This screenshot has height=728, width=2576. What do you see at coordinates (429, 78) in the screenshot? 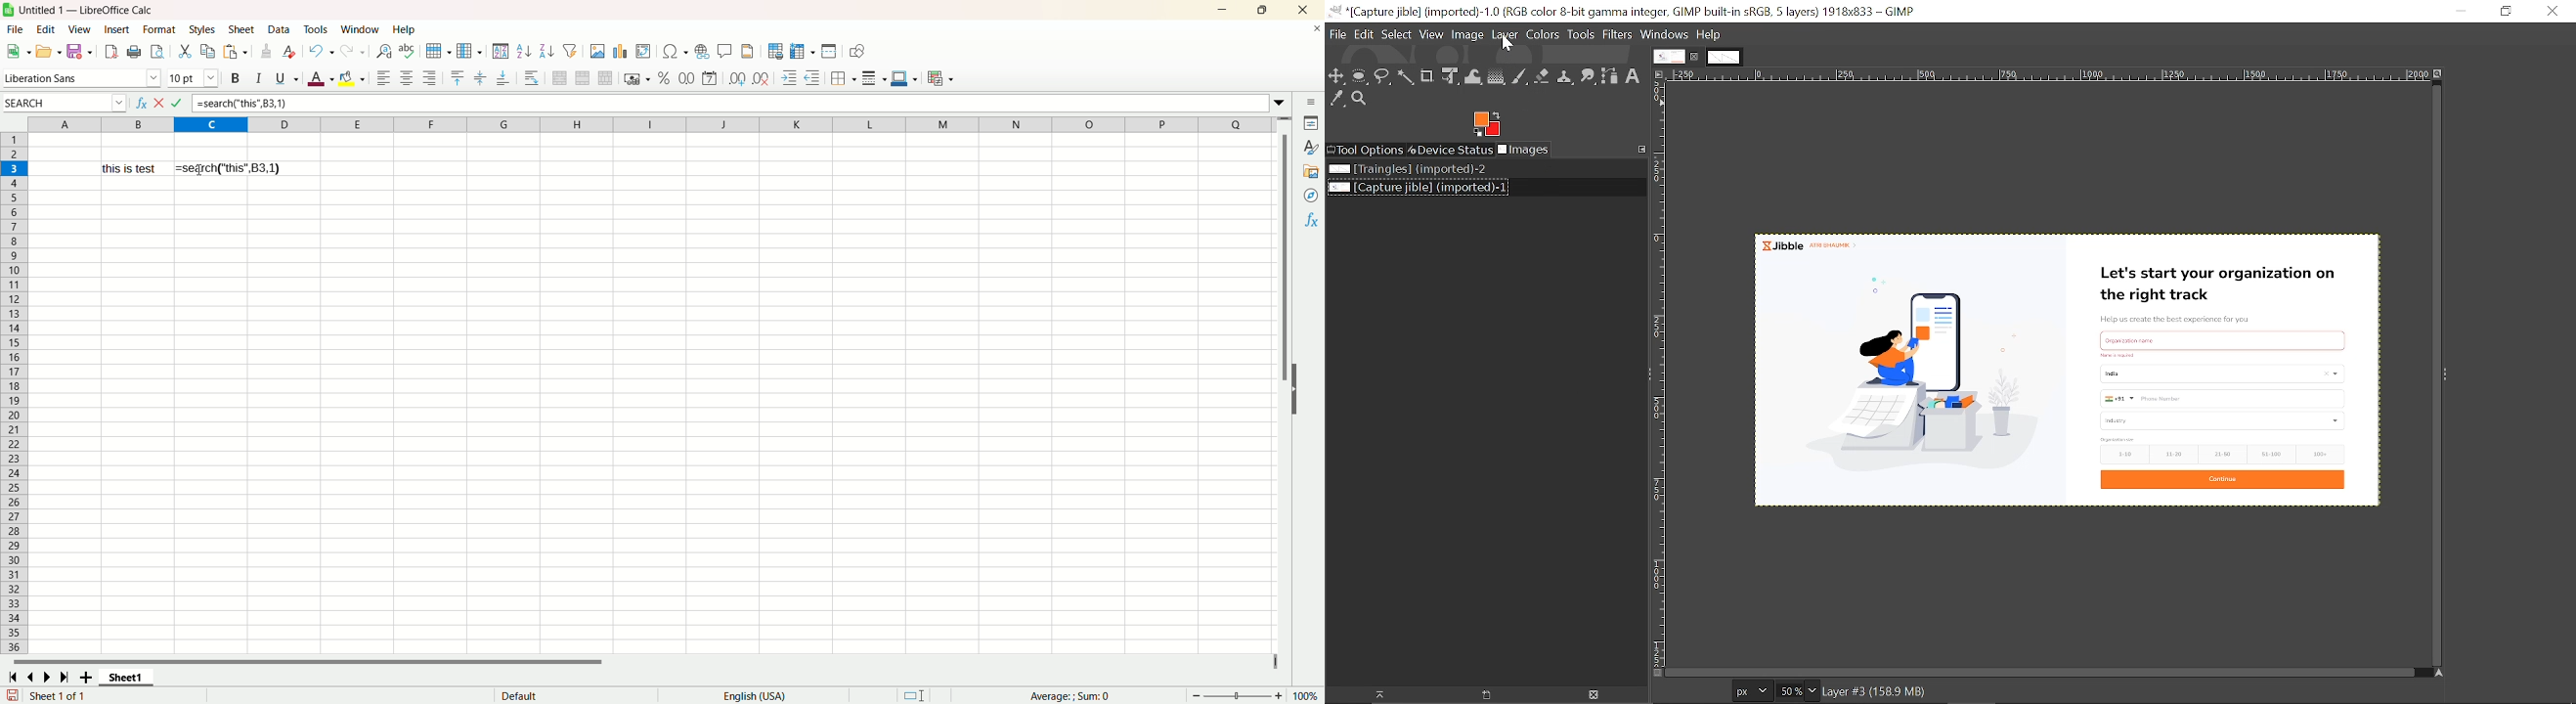
I see `align right` at bounding box center [429, 78].